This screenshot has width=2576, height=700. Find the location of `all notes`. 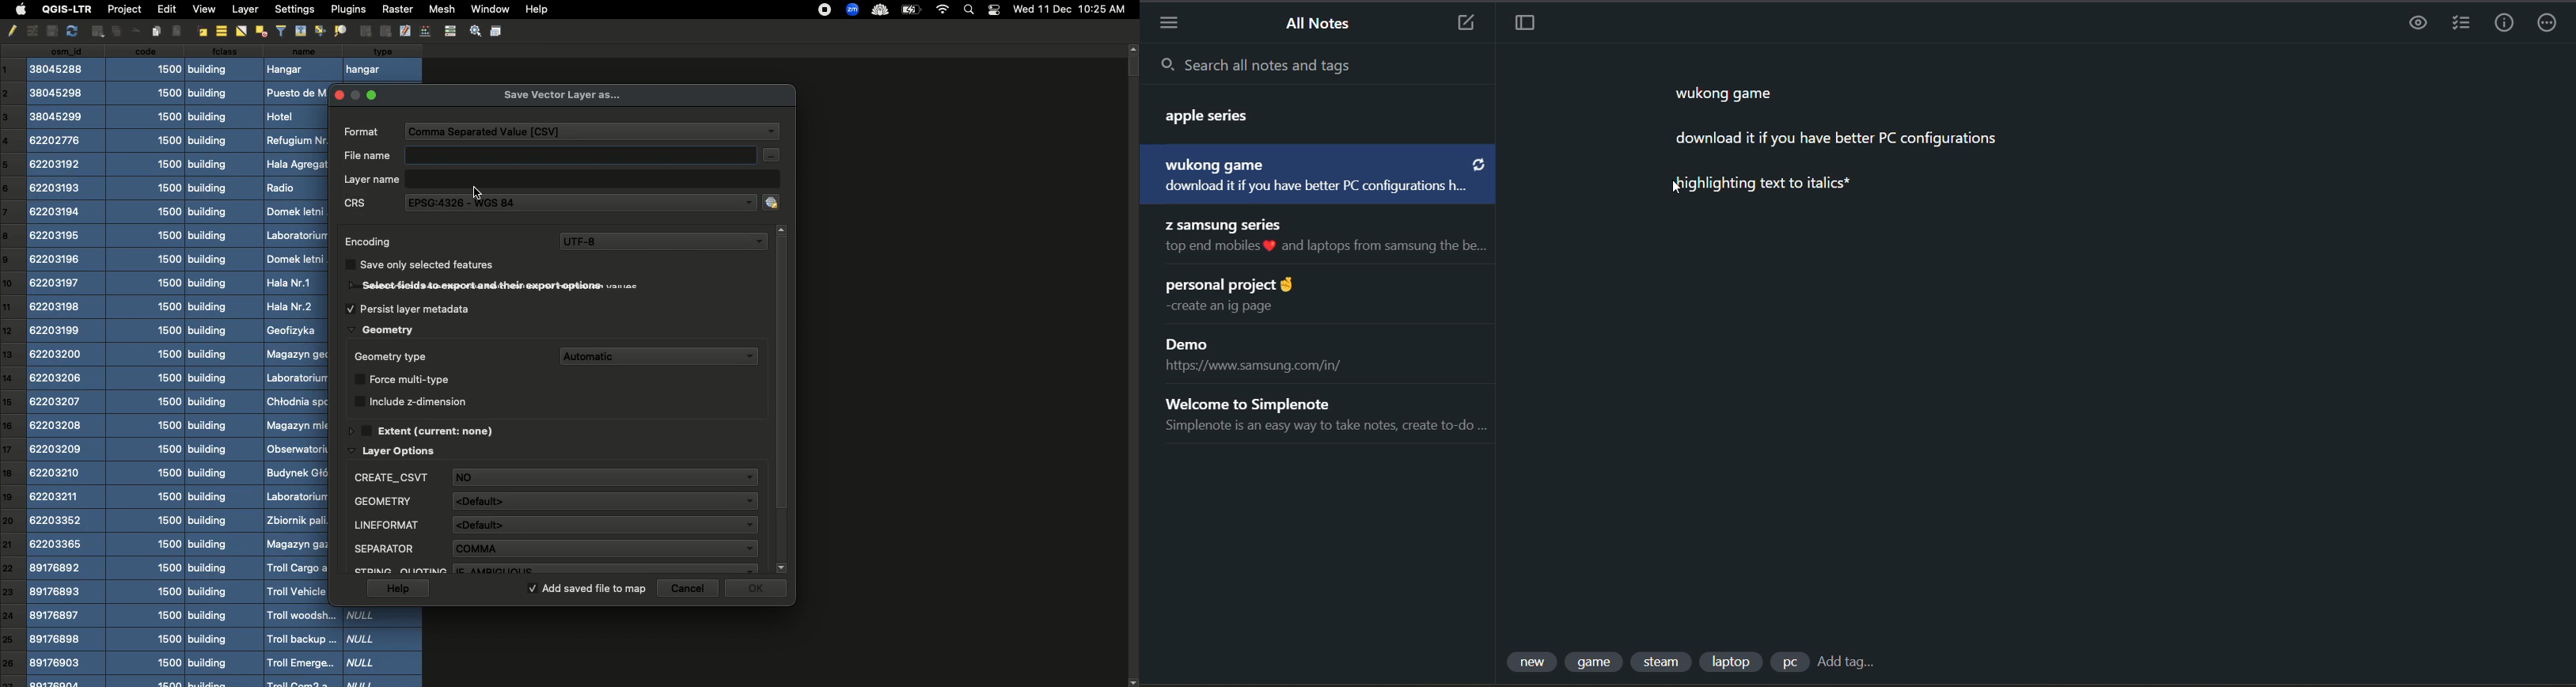

all notes is located at coordinates (1324, 25).